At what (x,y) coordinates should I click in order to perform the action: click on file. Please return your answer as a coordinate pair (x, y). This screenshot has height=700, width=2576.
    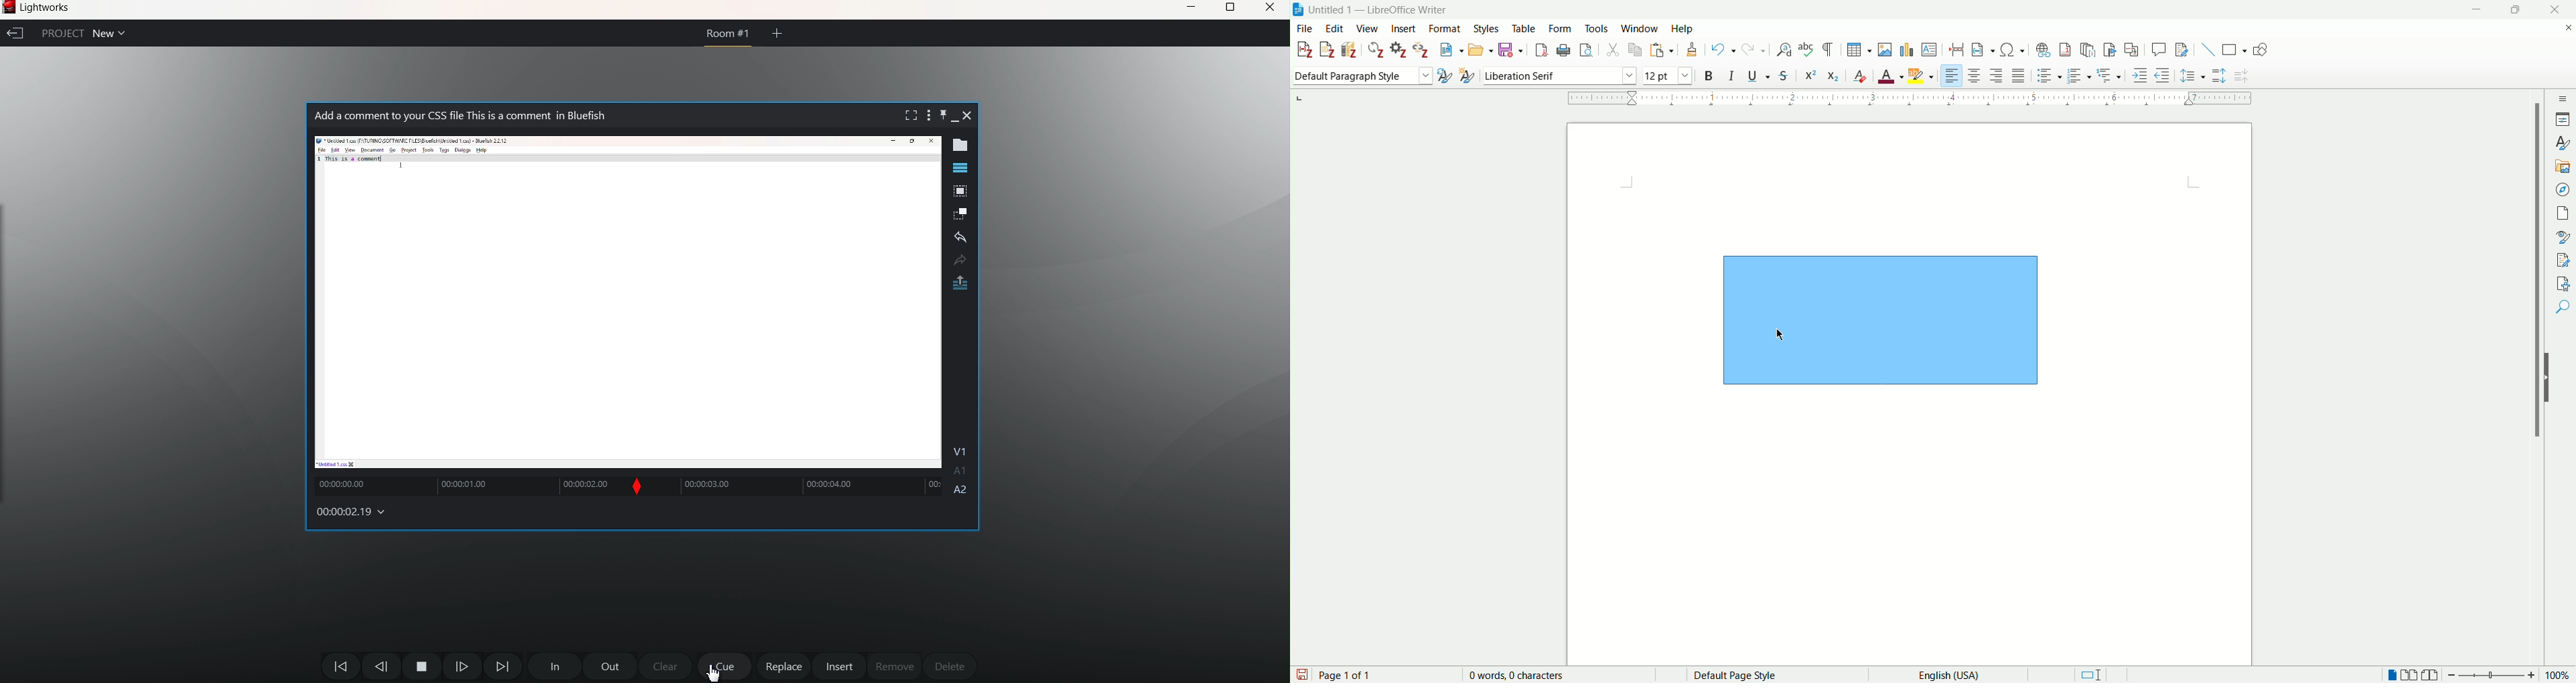
    Looking at the image, I should click on (1303, 27).